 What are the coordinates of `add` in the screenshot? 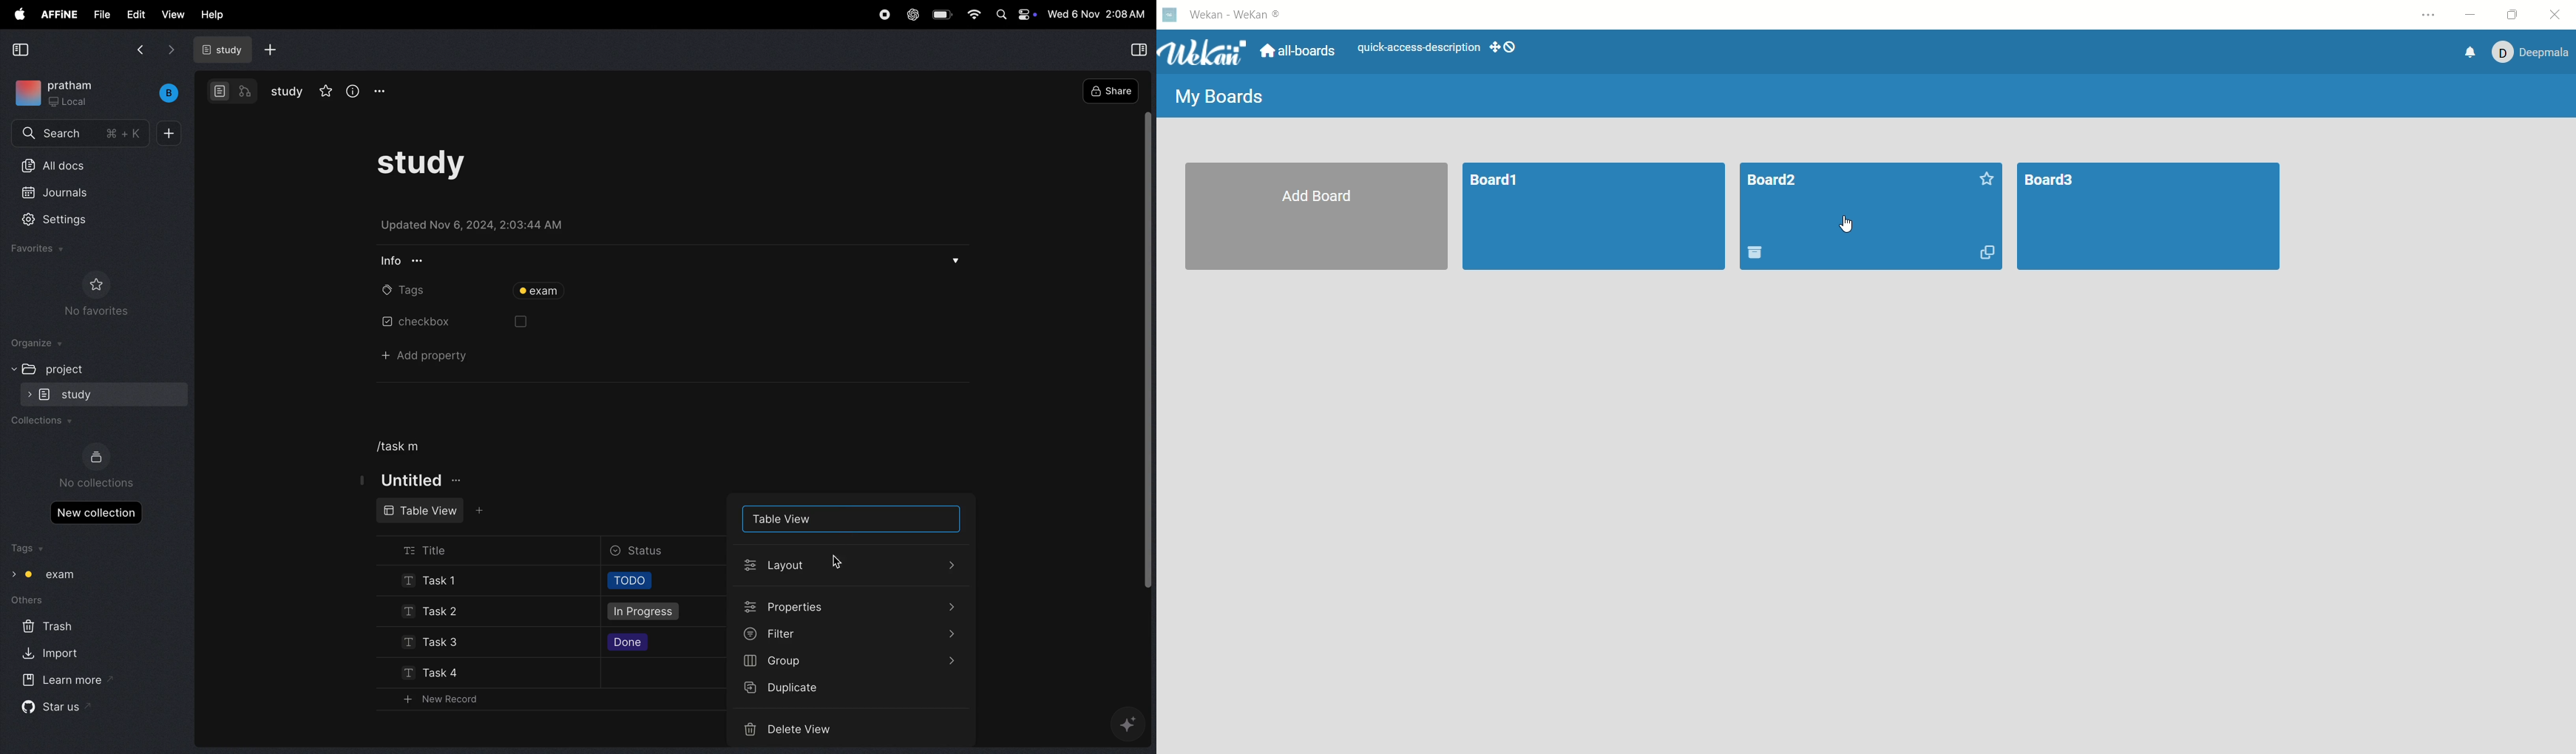 It's located at (271, 50).